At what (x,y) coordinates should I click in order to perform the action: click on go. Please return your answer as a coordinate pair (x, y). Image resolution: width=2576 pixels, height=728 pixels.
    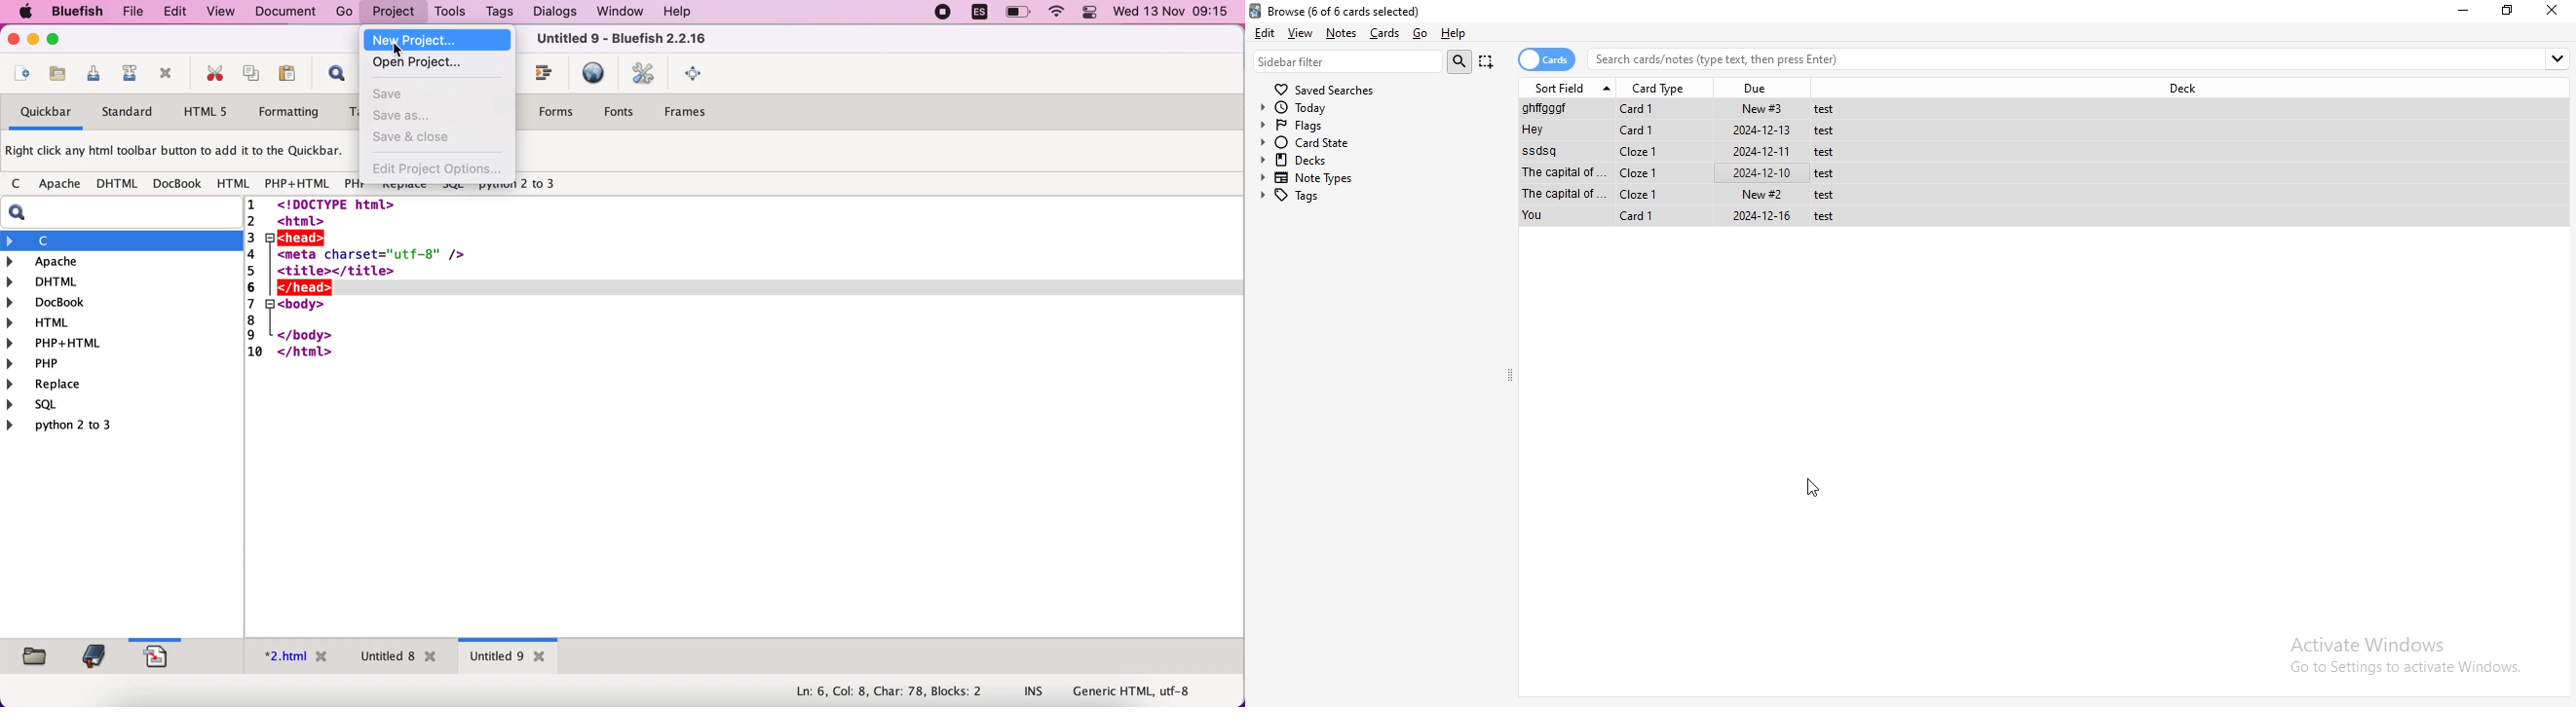
    Looking at the image, I should click on (1421, 32).